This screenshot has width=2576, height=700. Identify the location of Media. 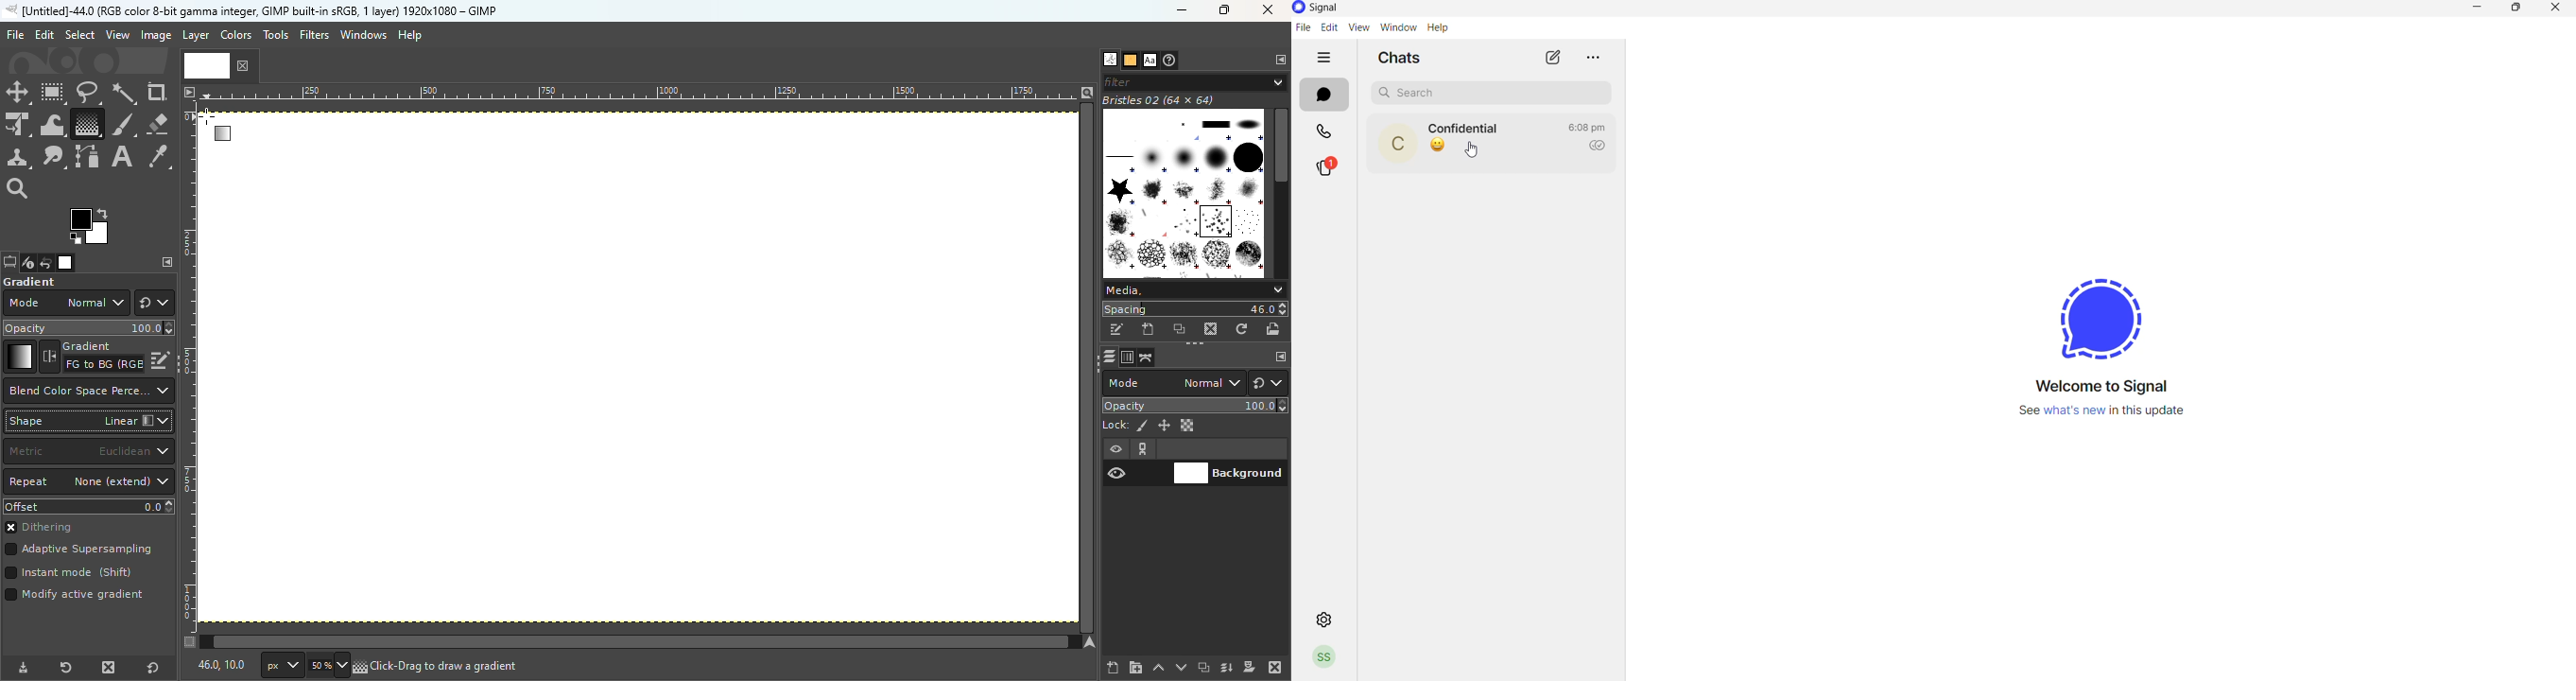
(1193, 290).